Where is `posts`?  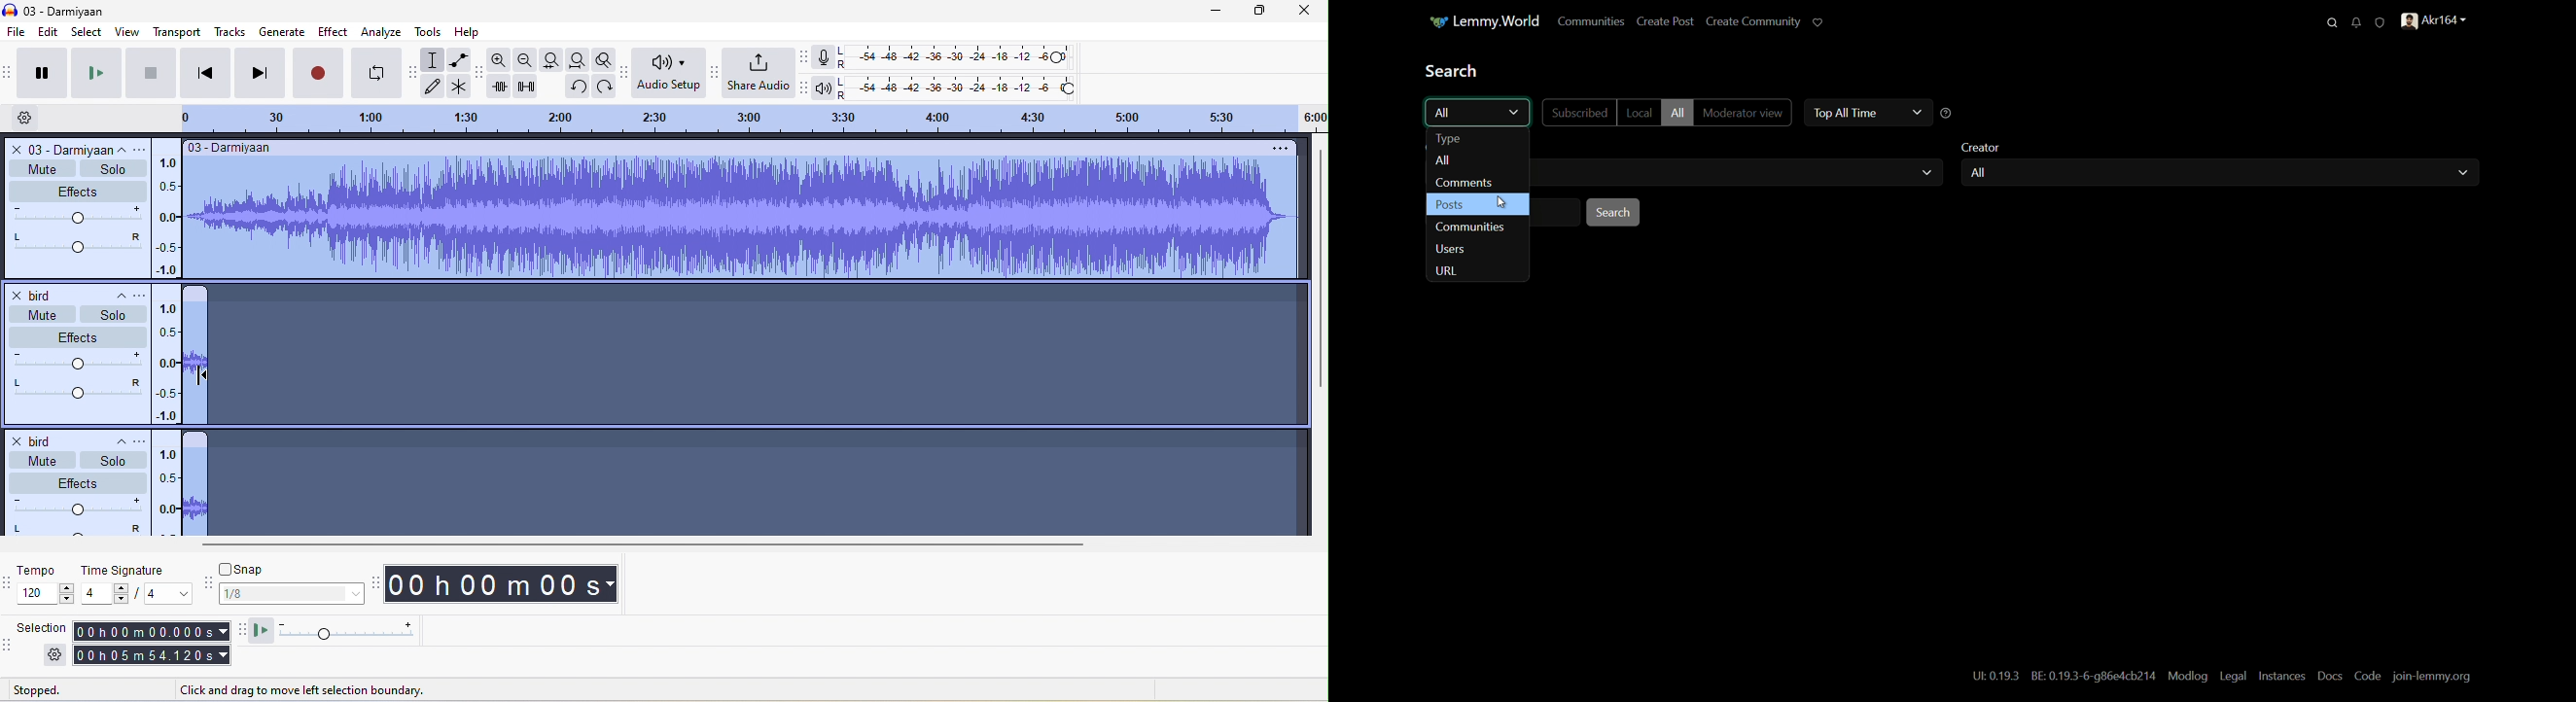
posts is located at coordinates (1449, 205).